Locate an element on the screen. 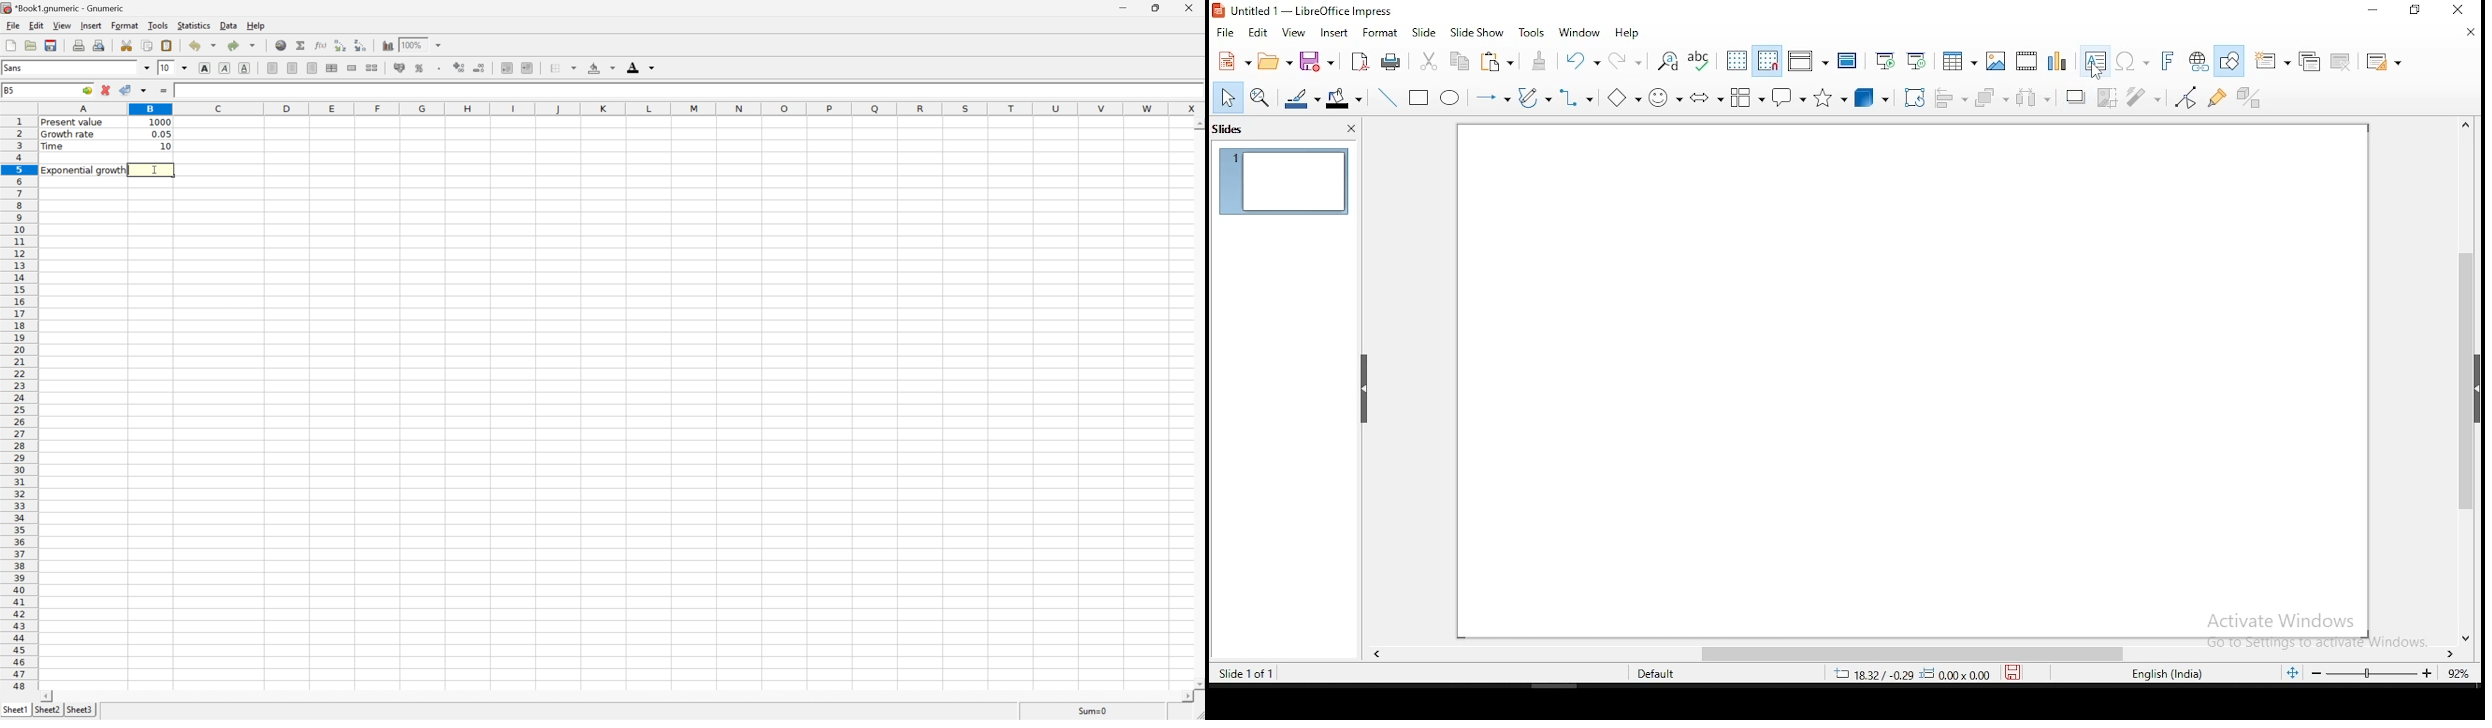  line color is located at coordinates (1302, 98).